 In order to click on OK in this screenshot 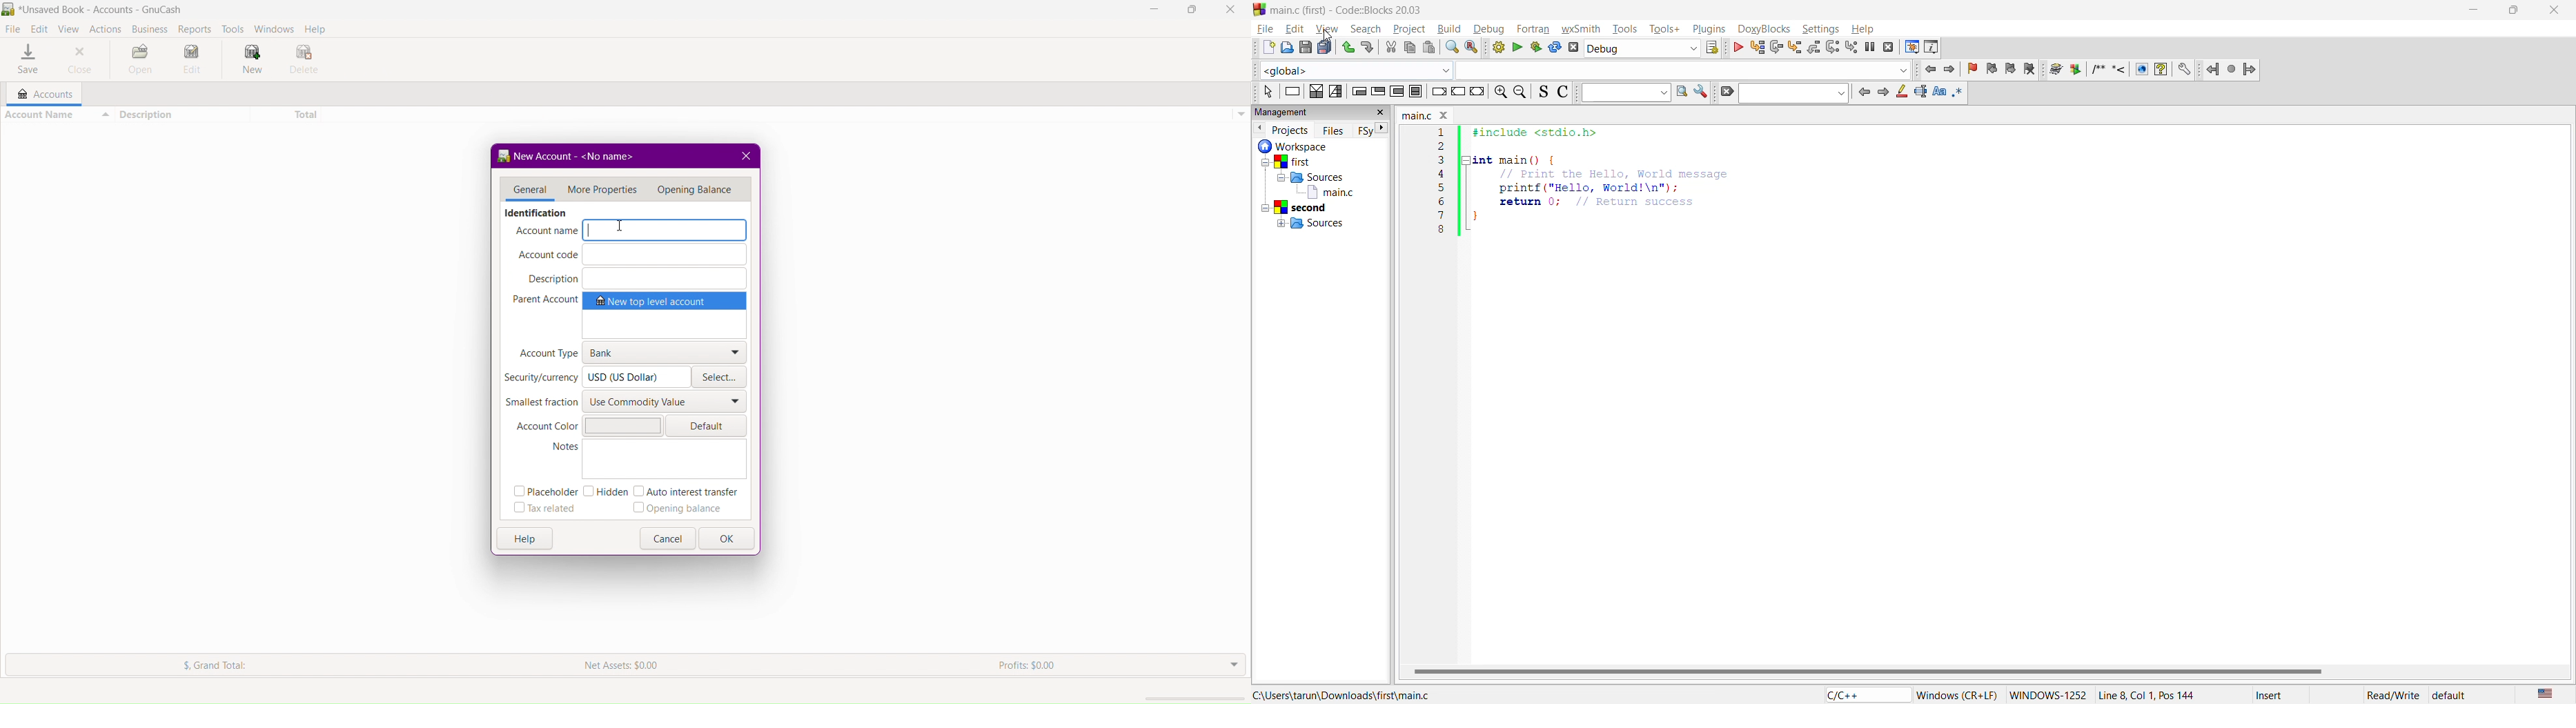, I will do `click(729, 540)`.